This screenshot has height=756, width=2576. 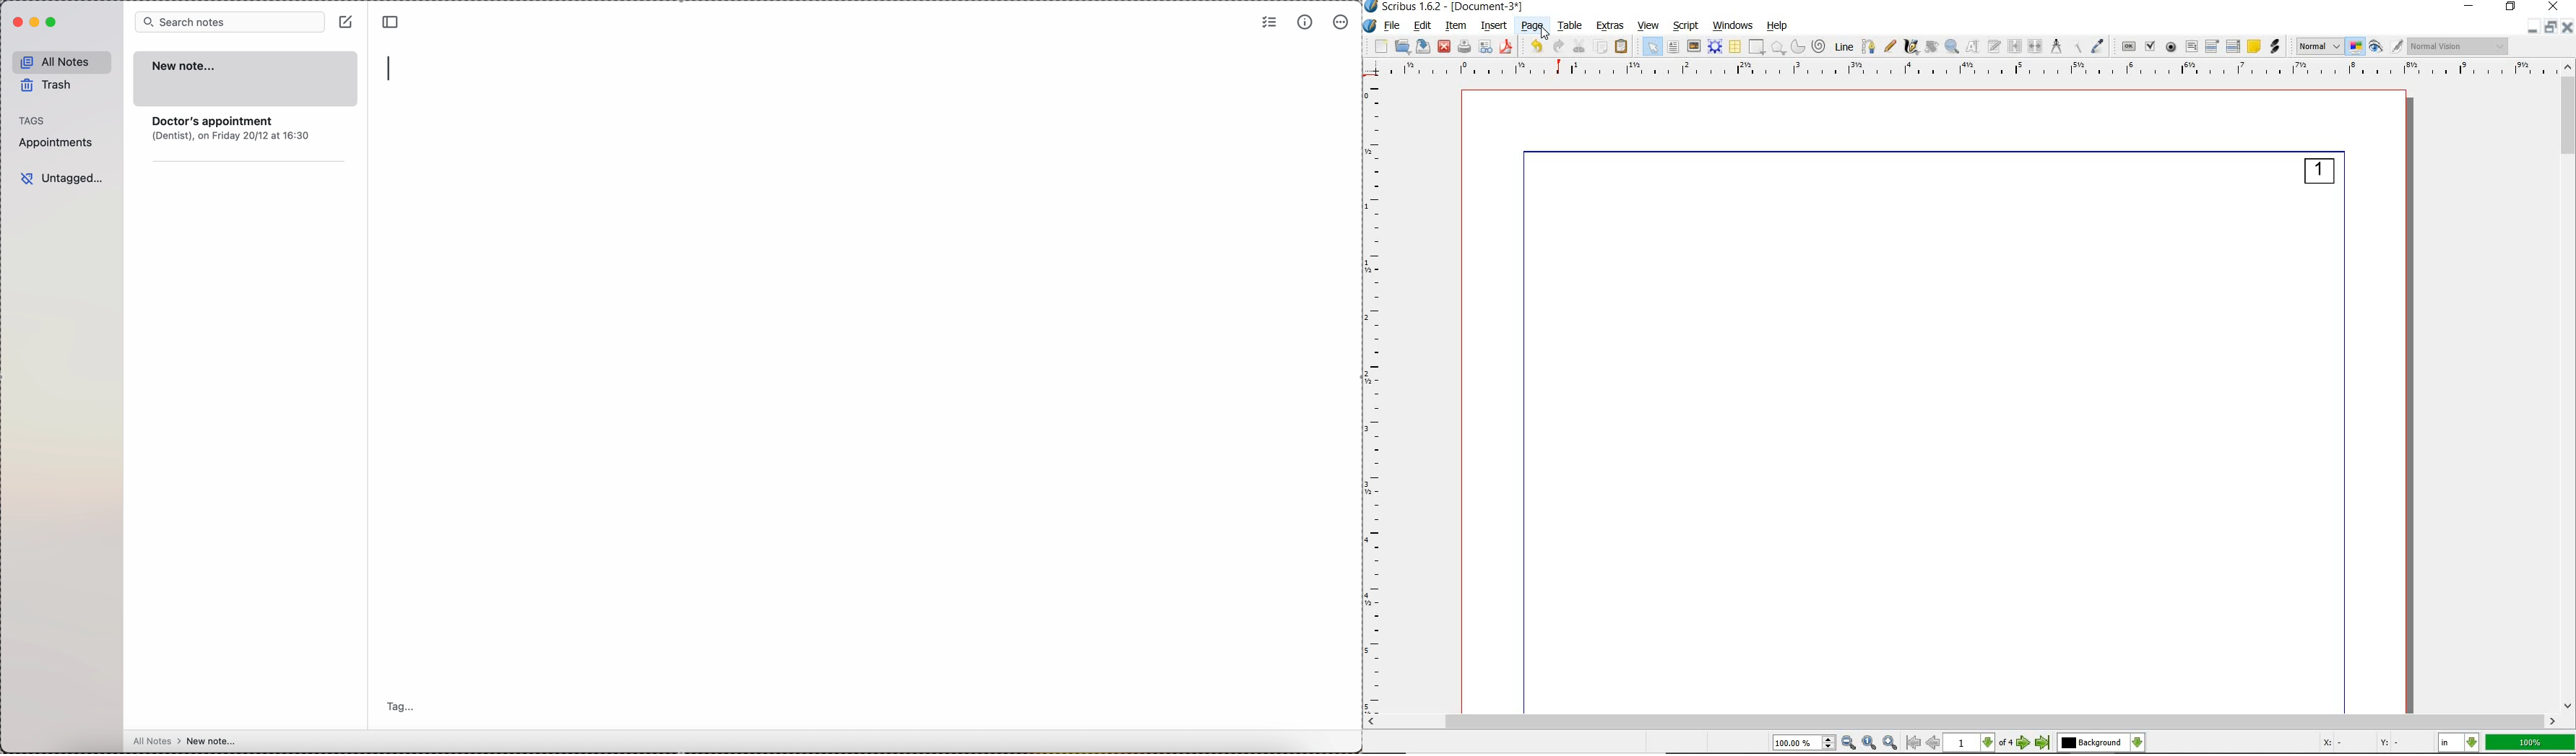 I want to click on spiral, so click(x=1821, y=46).